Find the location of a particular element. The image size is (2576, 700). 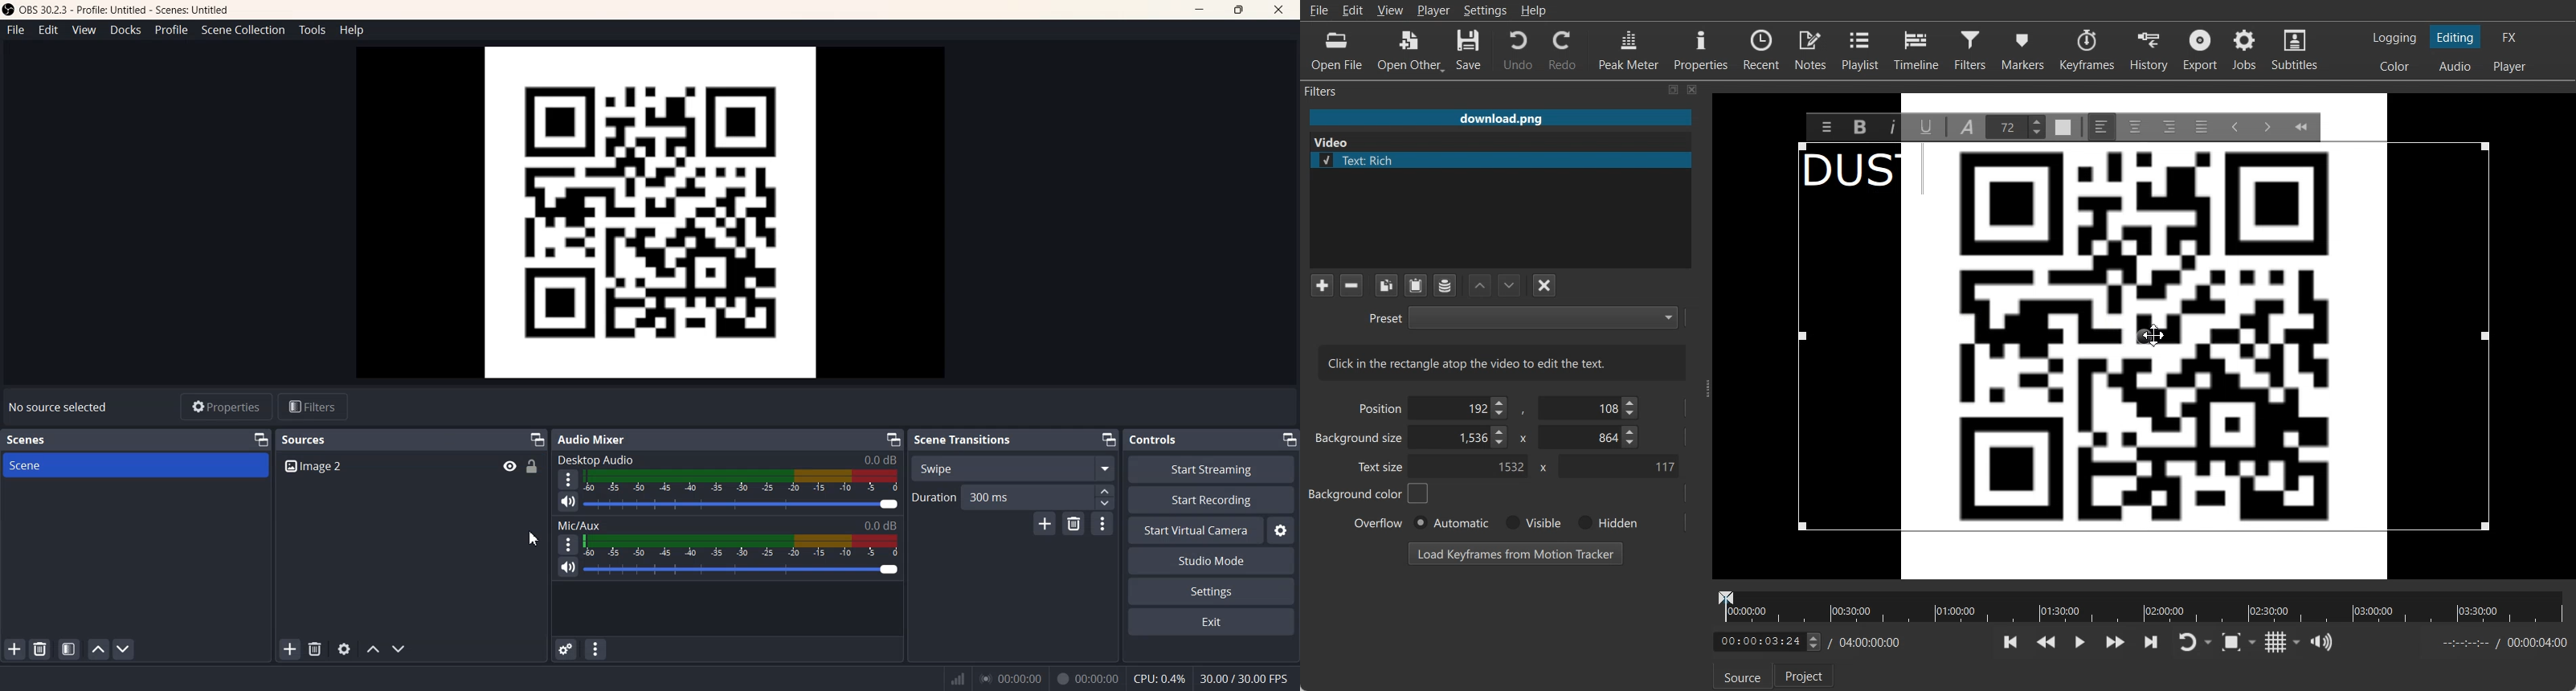

Audio Mixer is located at coordinates (595, 438).